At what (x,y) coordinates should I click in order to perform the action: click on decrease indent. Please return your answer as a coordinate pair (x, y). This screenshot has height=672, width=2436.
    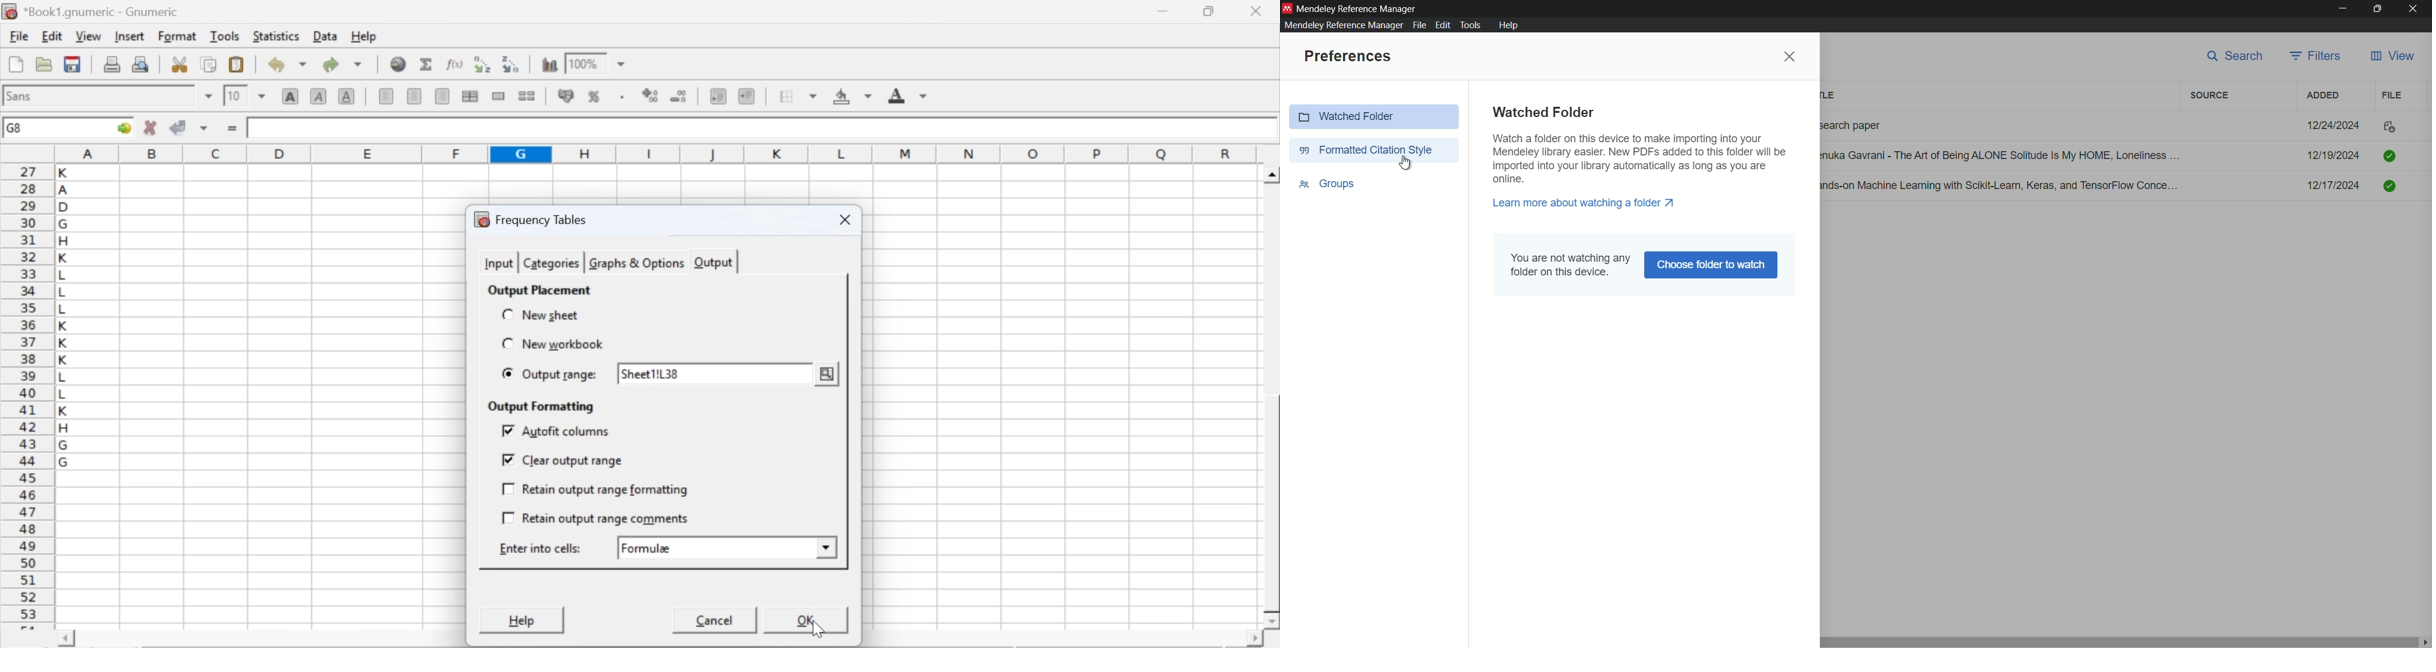
    Looking at the image, I should click on (718, 95).